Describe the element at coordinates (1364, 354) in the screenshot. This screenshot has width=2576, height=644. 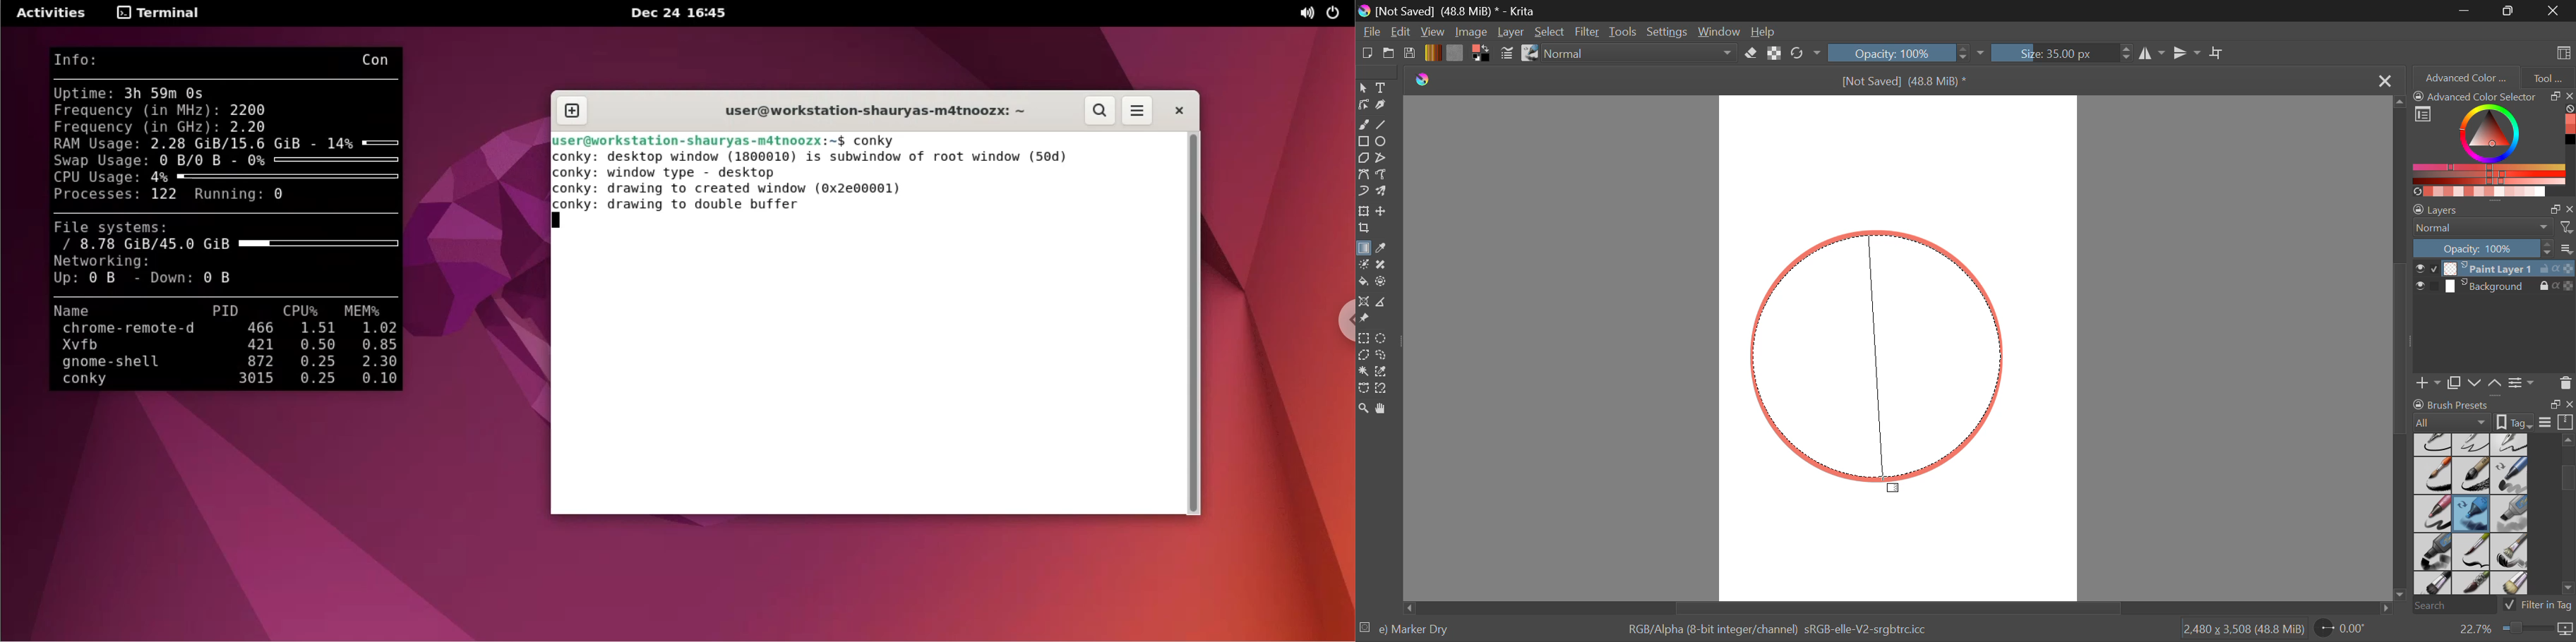
I see `Polygonal Selection Tool` at that location.